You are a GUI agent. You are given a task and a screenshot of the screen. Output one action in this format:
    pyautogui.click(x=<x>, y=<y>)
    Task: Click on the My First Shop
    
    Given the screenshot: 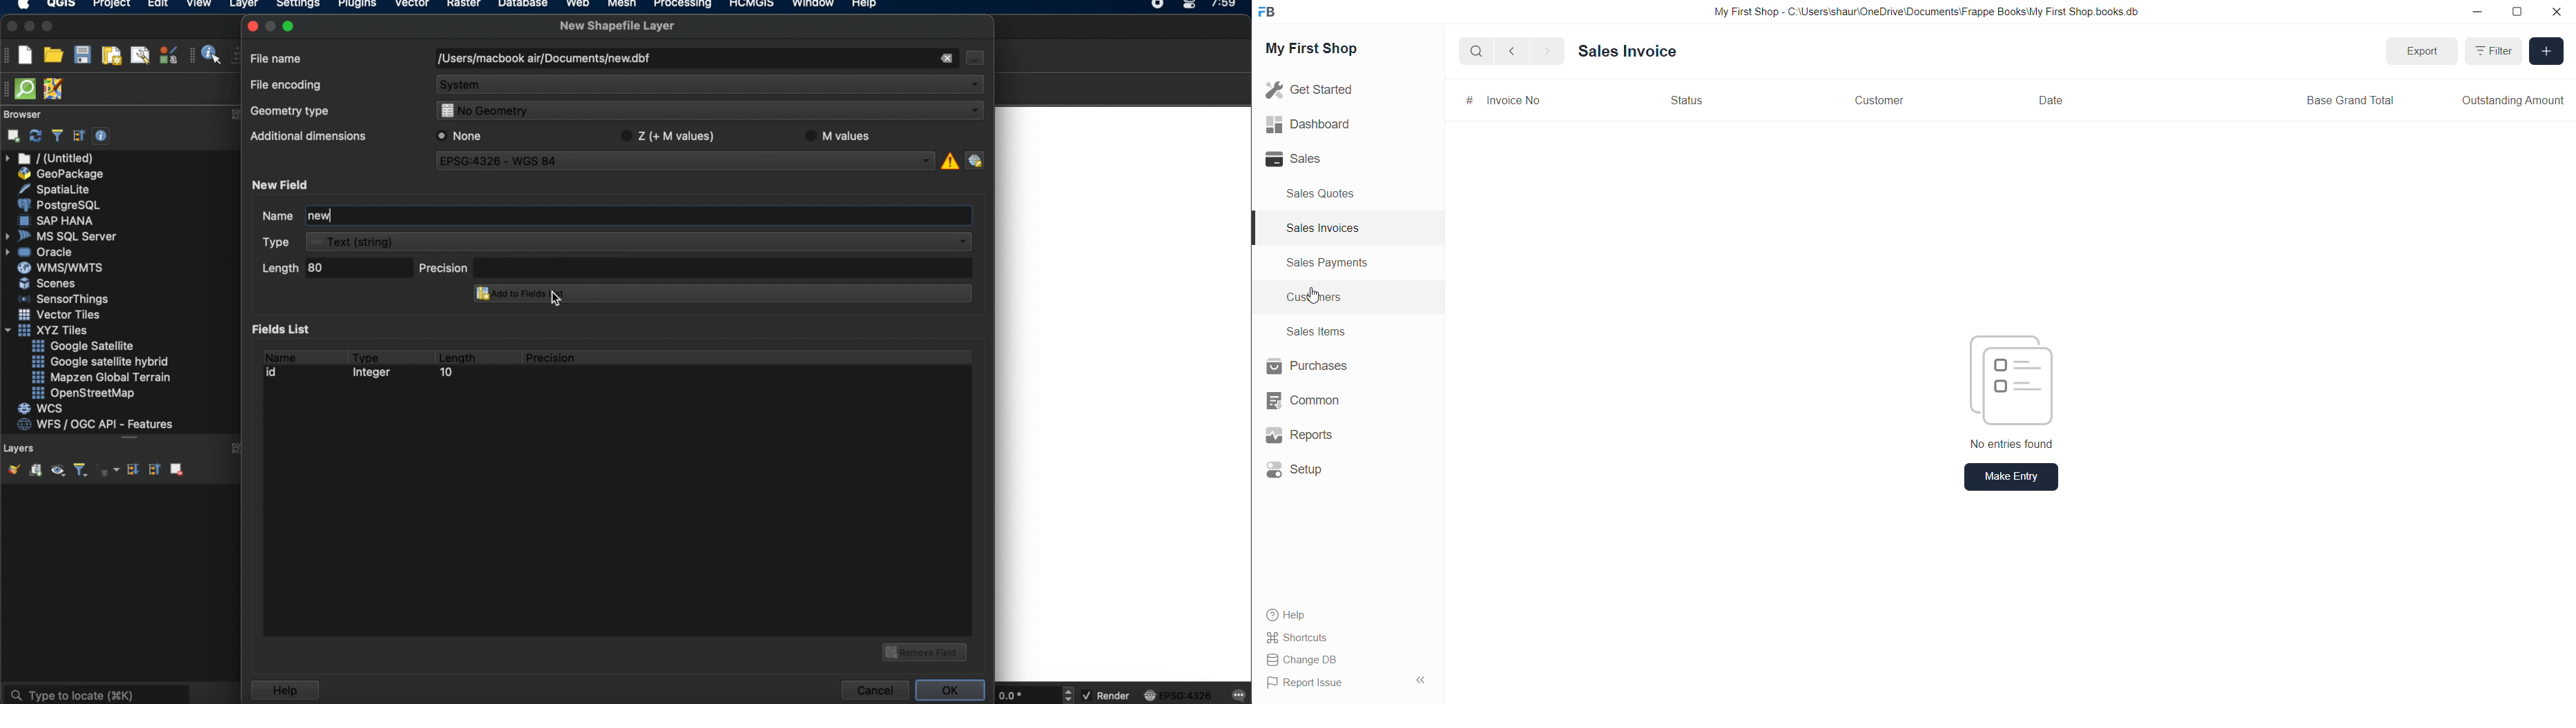 What is the action you would take?
    pyautogui.click(x=1328, y=52)
    